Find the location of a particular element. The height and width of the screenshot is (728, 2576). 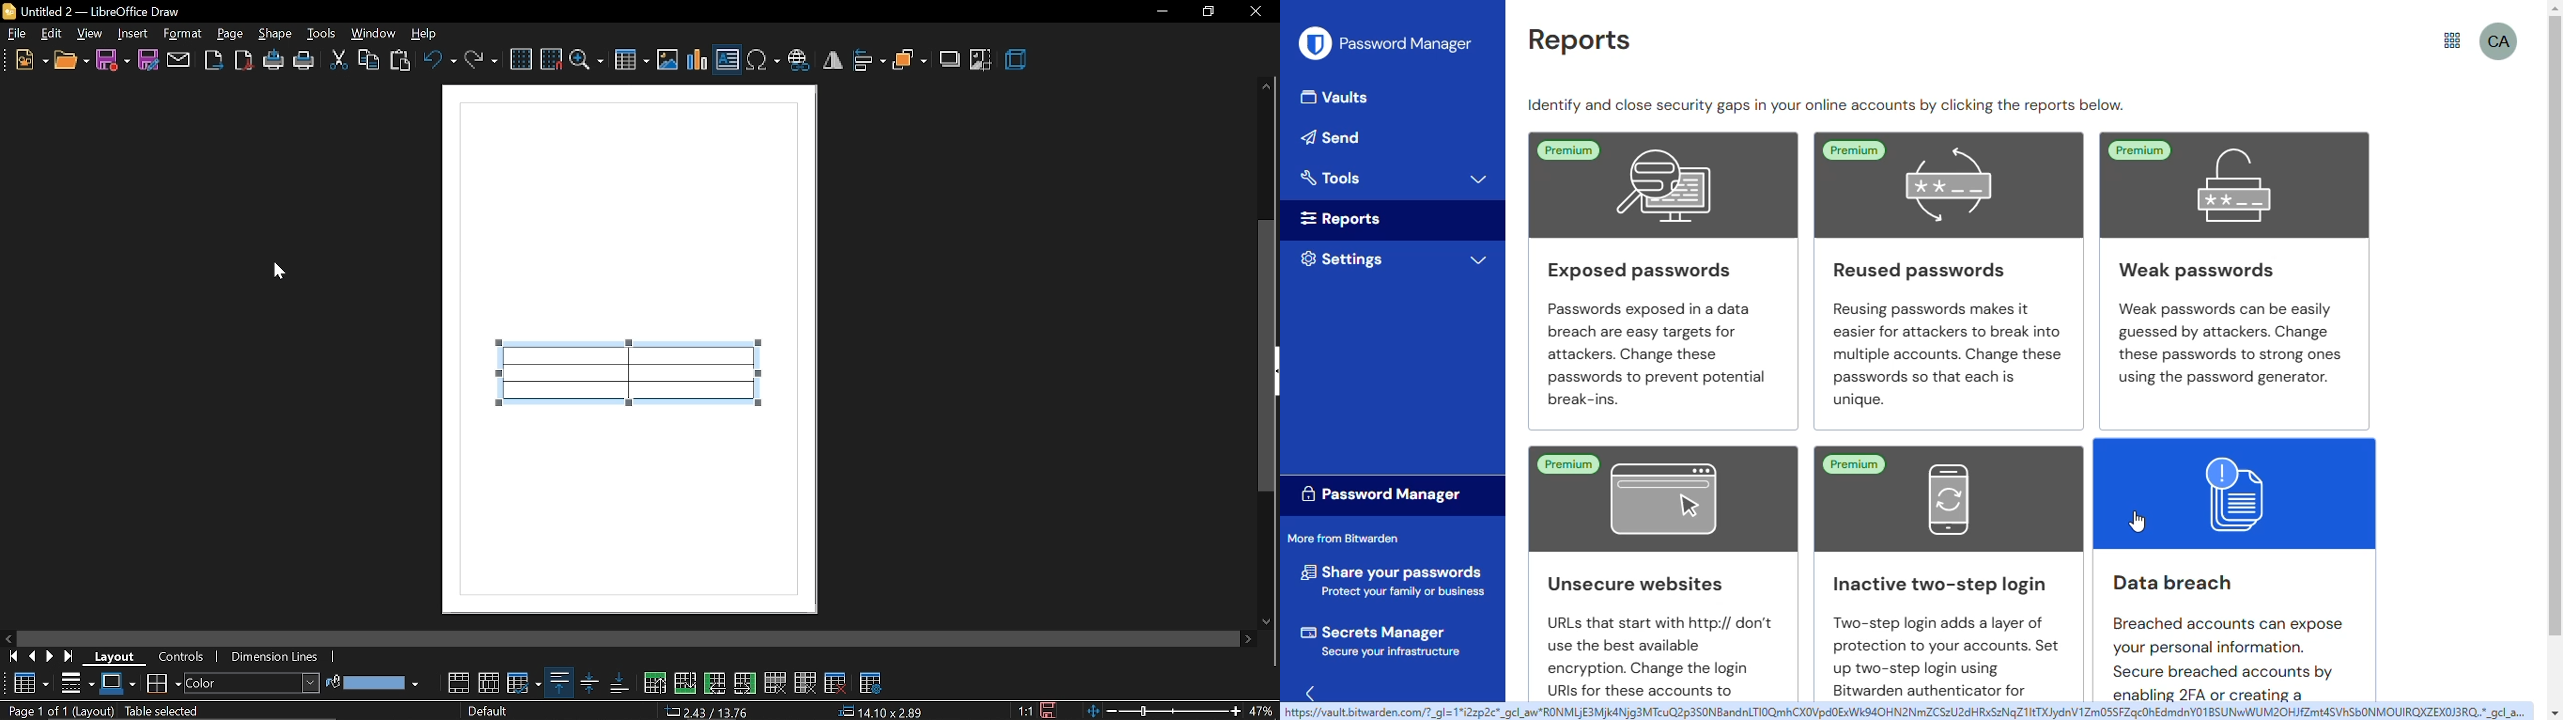

insert text is located at coordinates (728, 59).